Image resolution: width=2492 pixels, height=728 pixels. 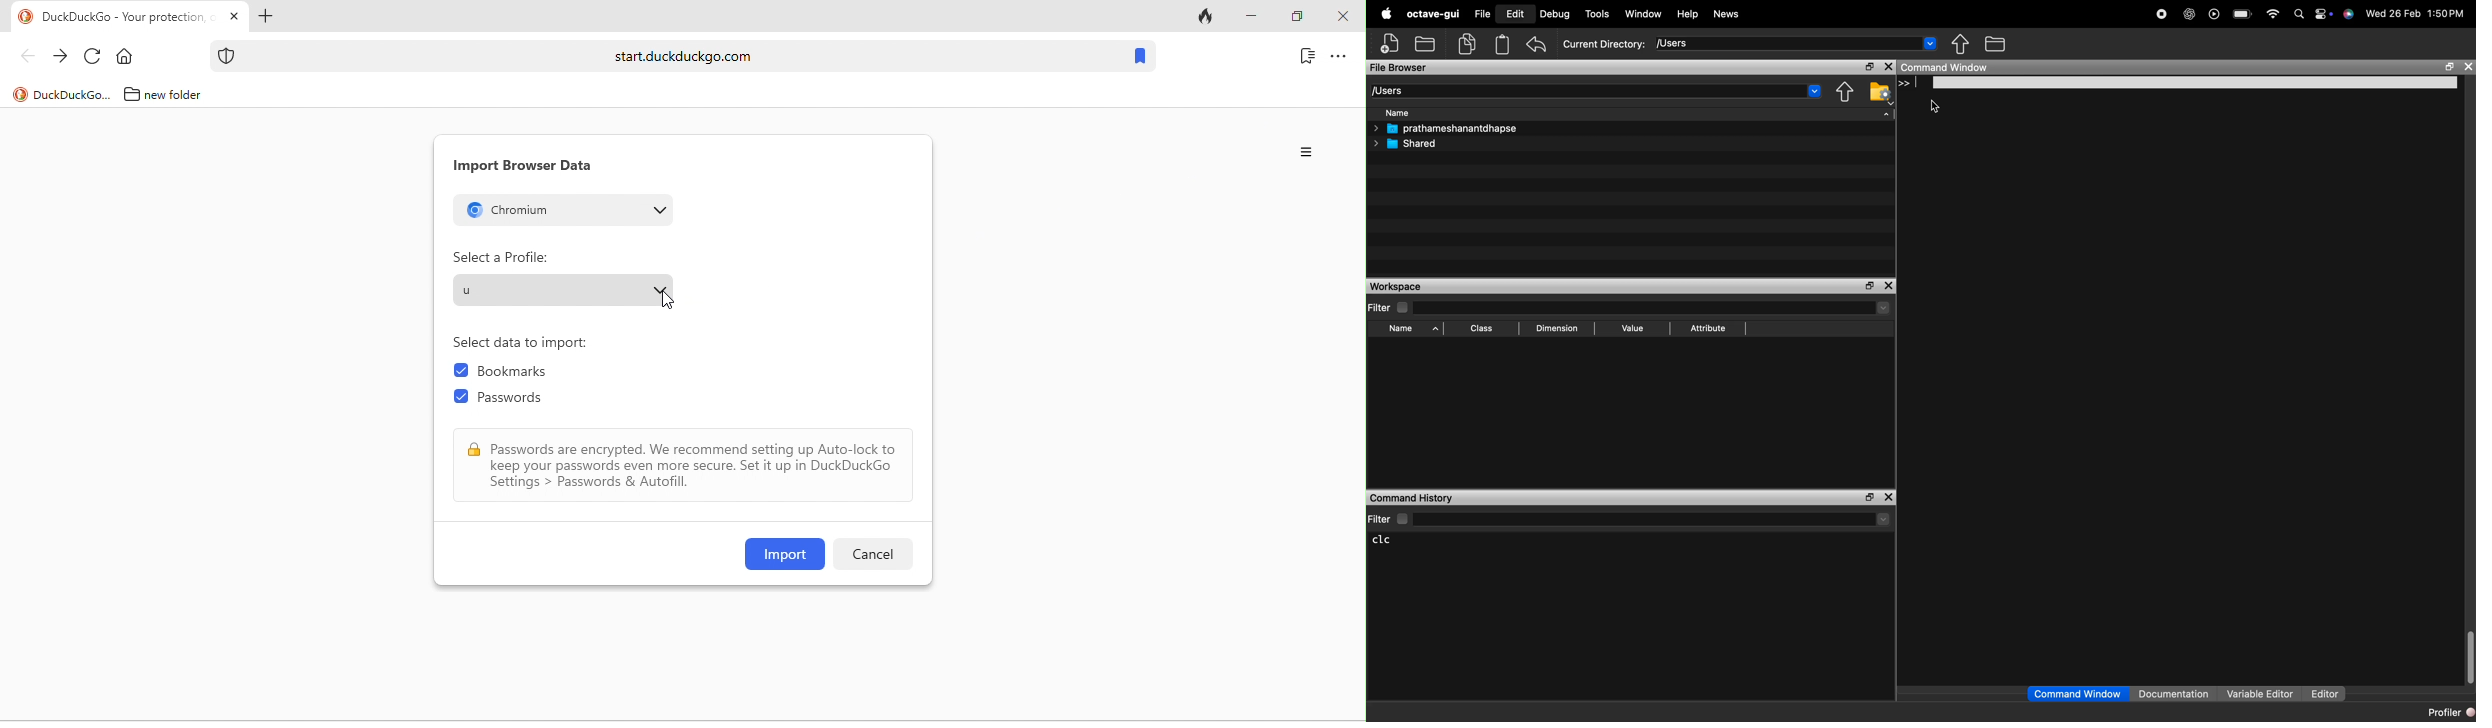 I want to click on select a profile, so click(x=501, y=257).